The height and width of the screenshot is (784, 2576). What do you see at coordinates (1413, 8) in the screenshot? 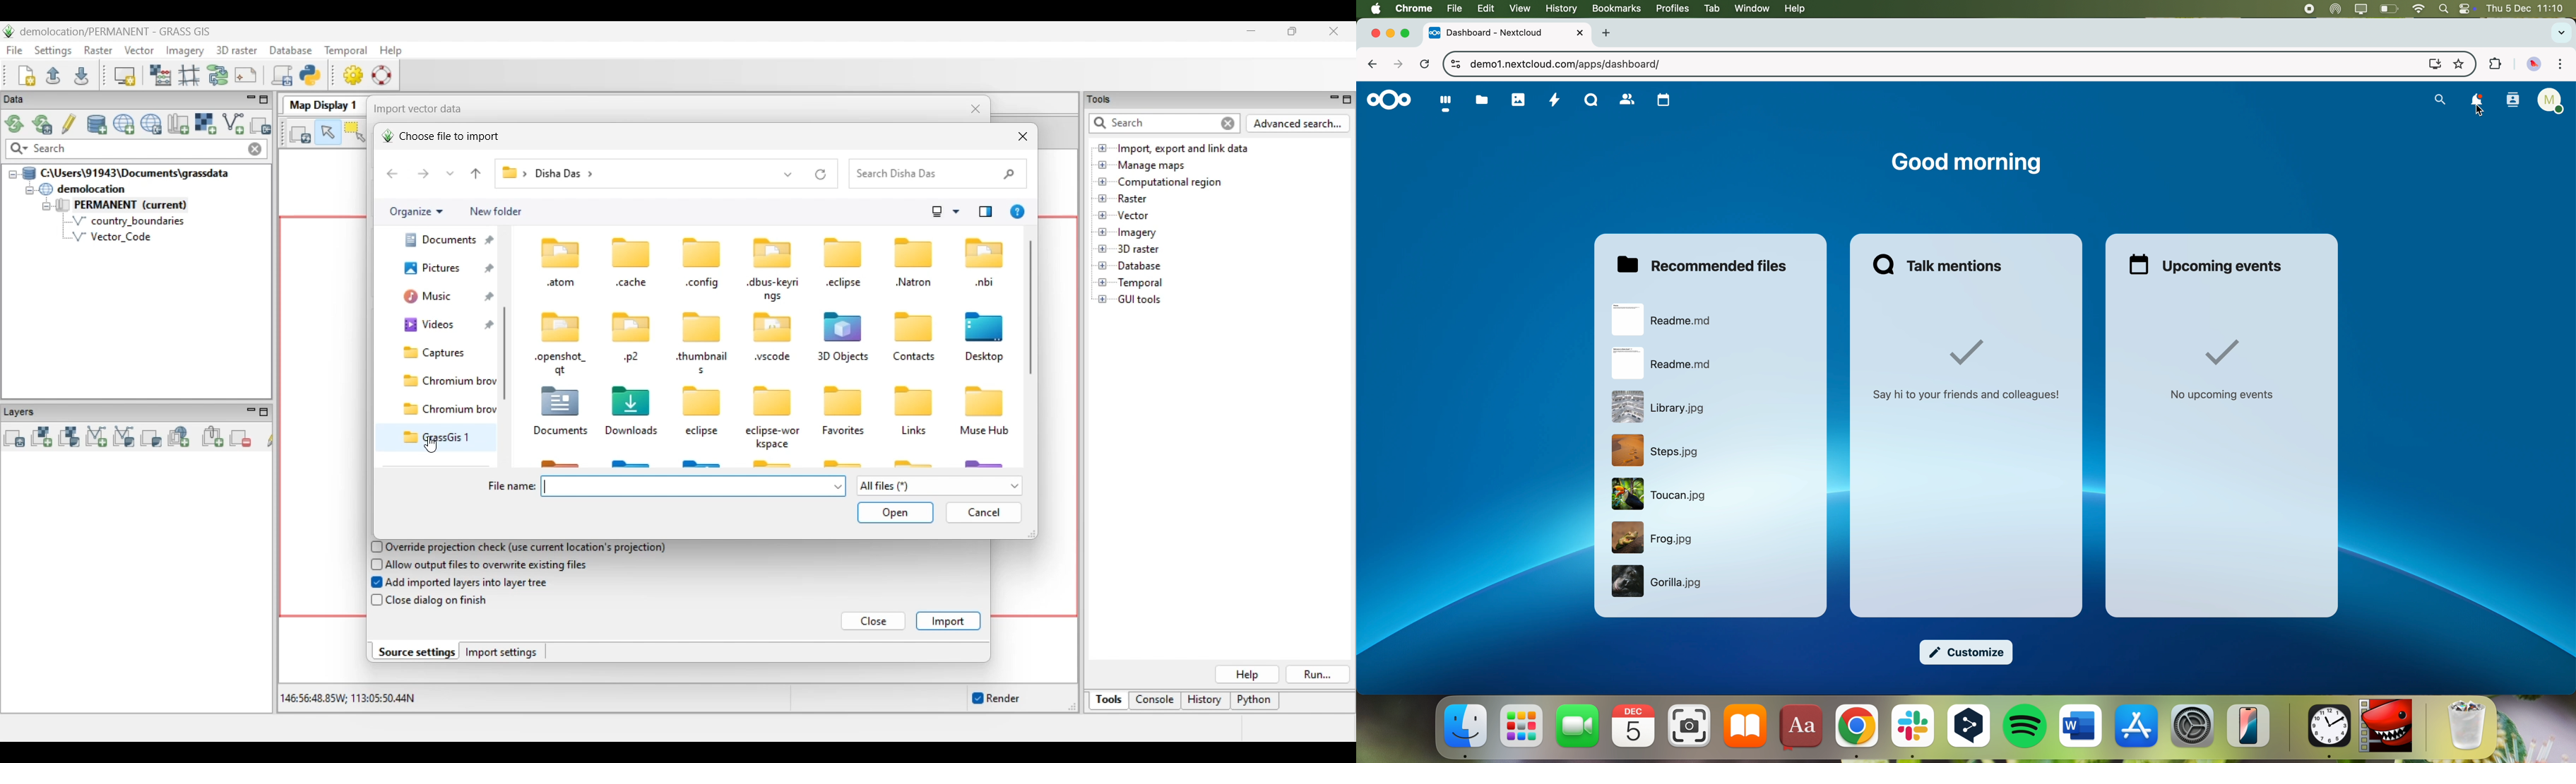
I see `Chrome` at bounding box center [1413, 8].